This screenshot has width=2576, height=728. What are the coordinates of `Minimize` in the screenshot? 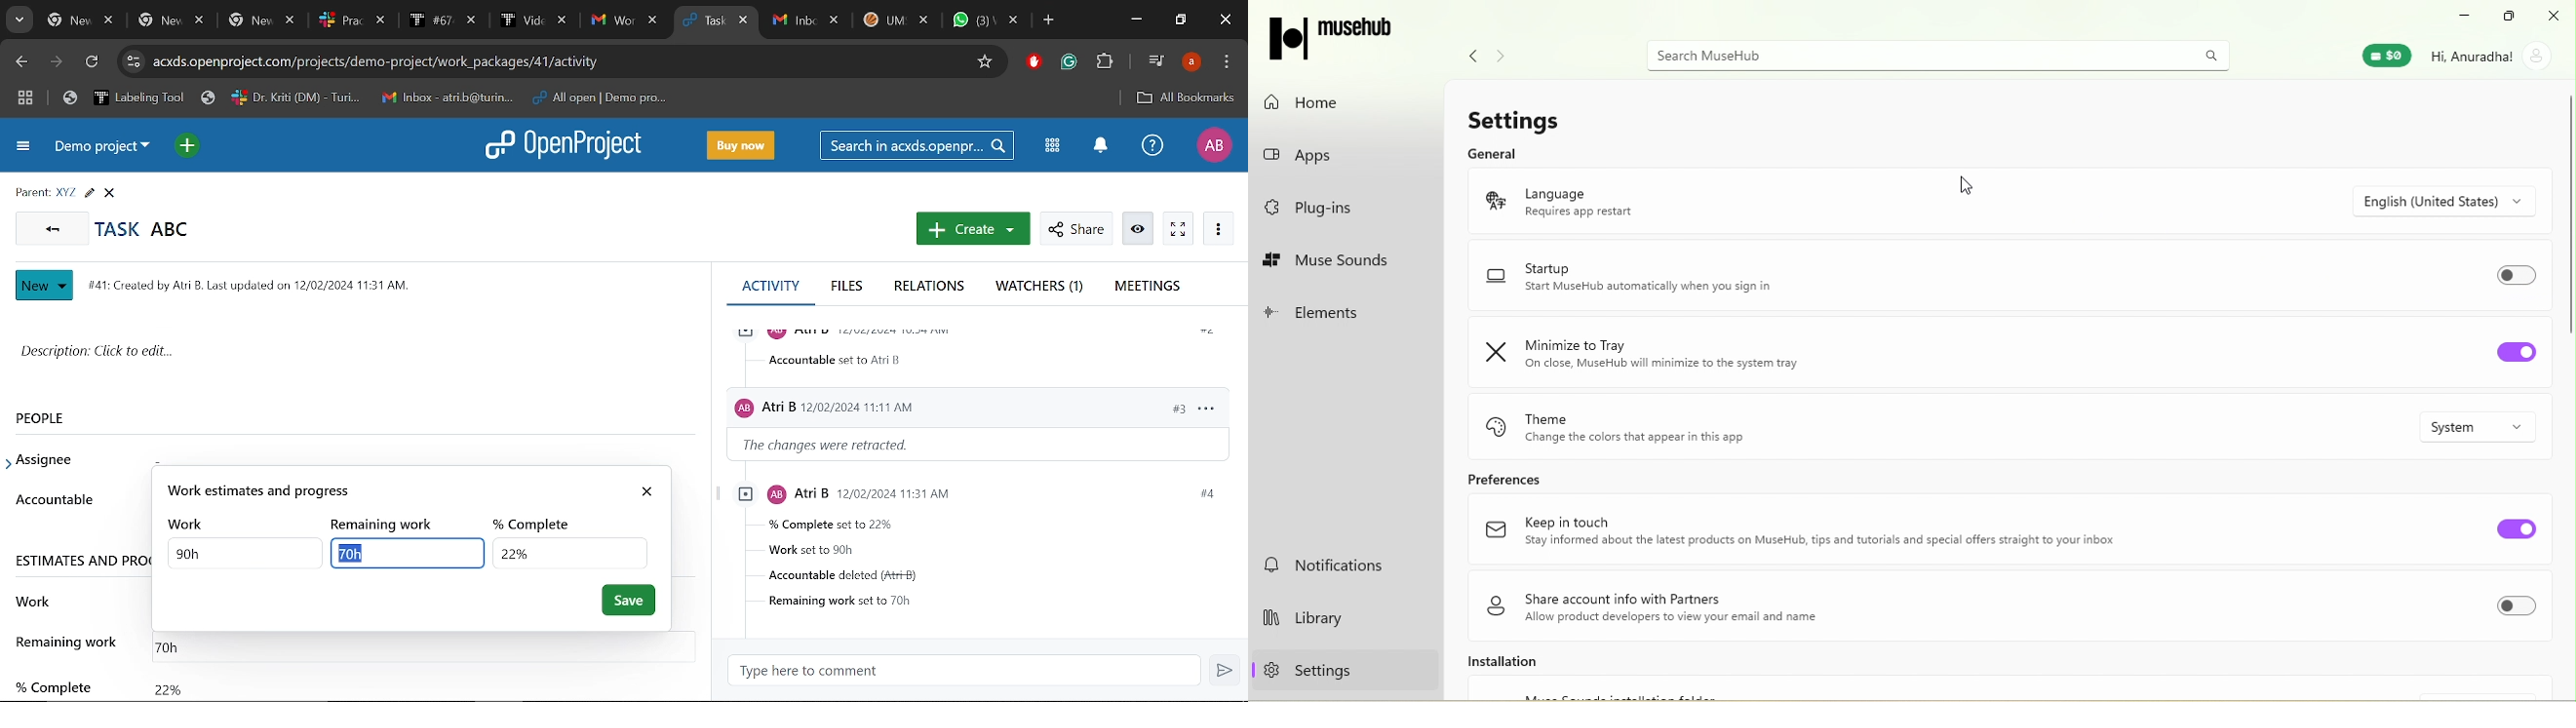 It's located at (1135, 21).